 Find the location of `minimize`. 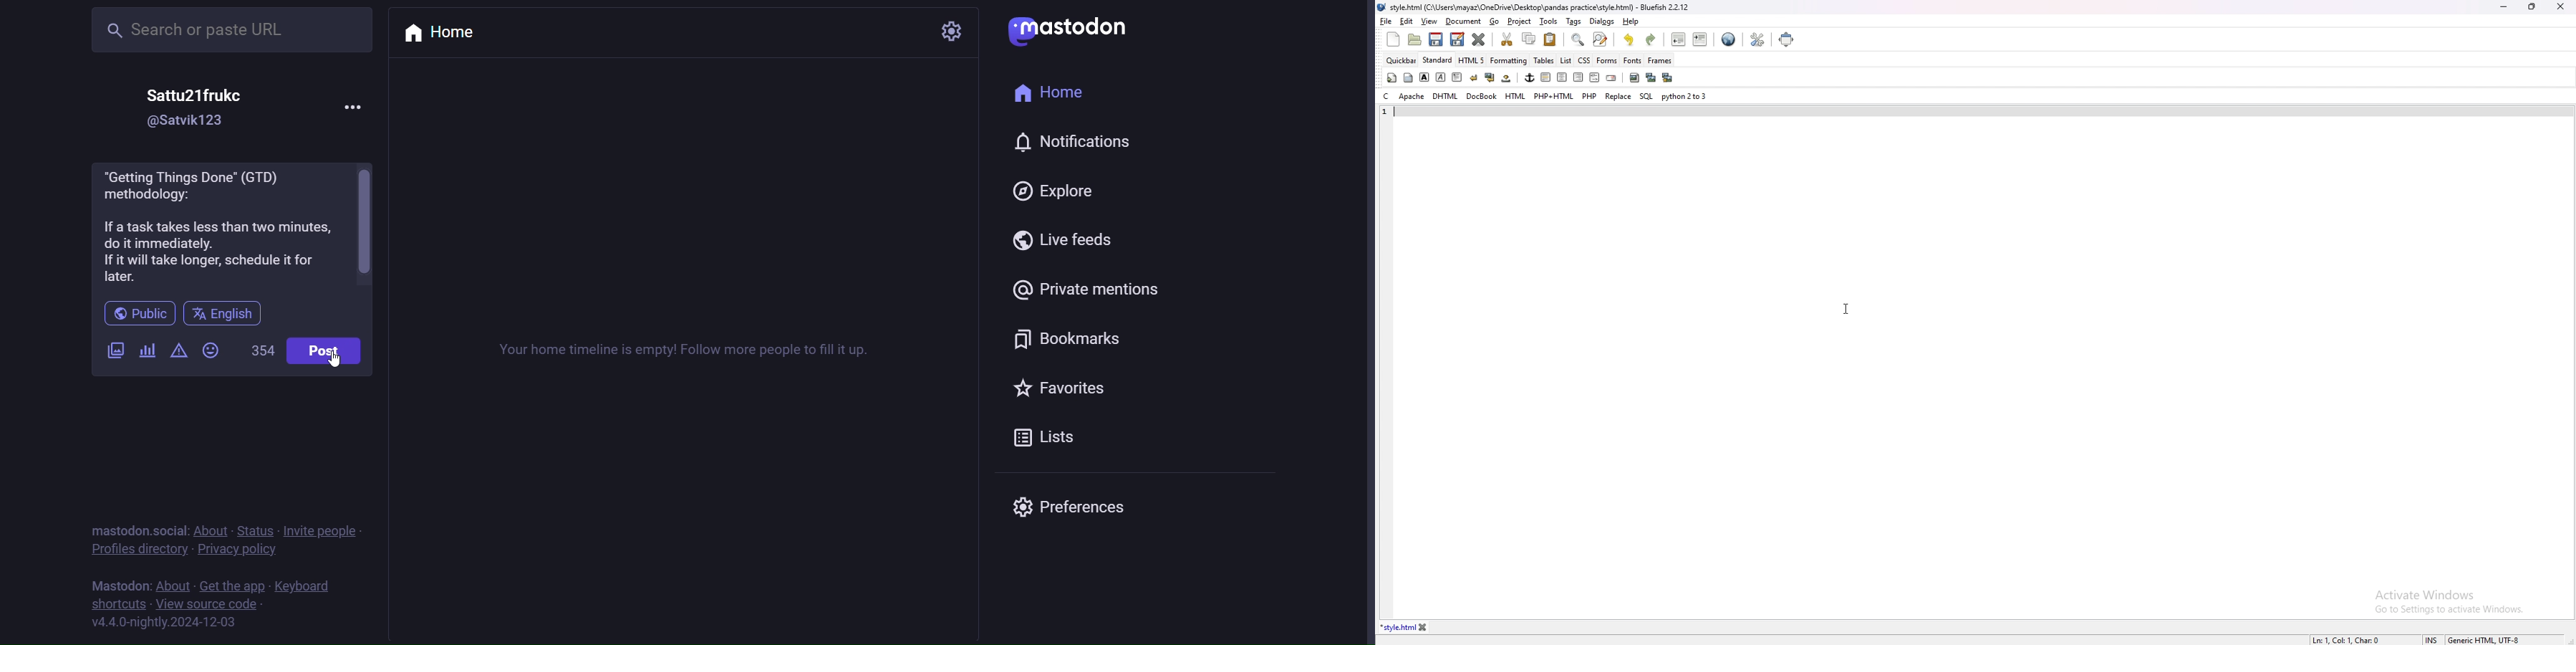

minimize is located at coordinates (2504, 8).